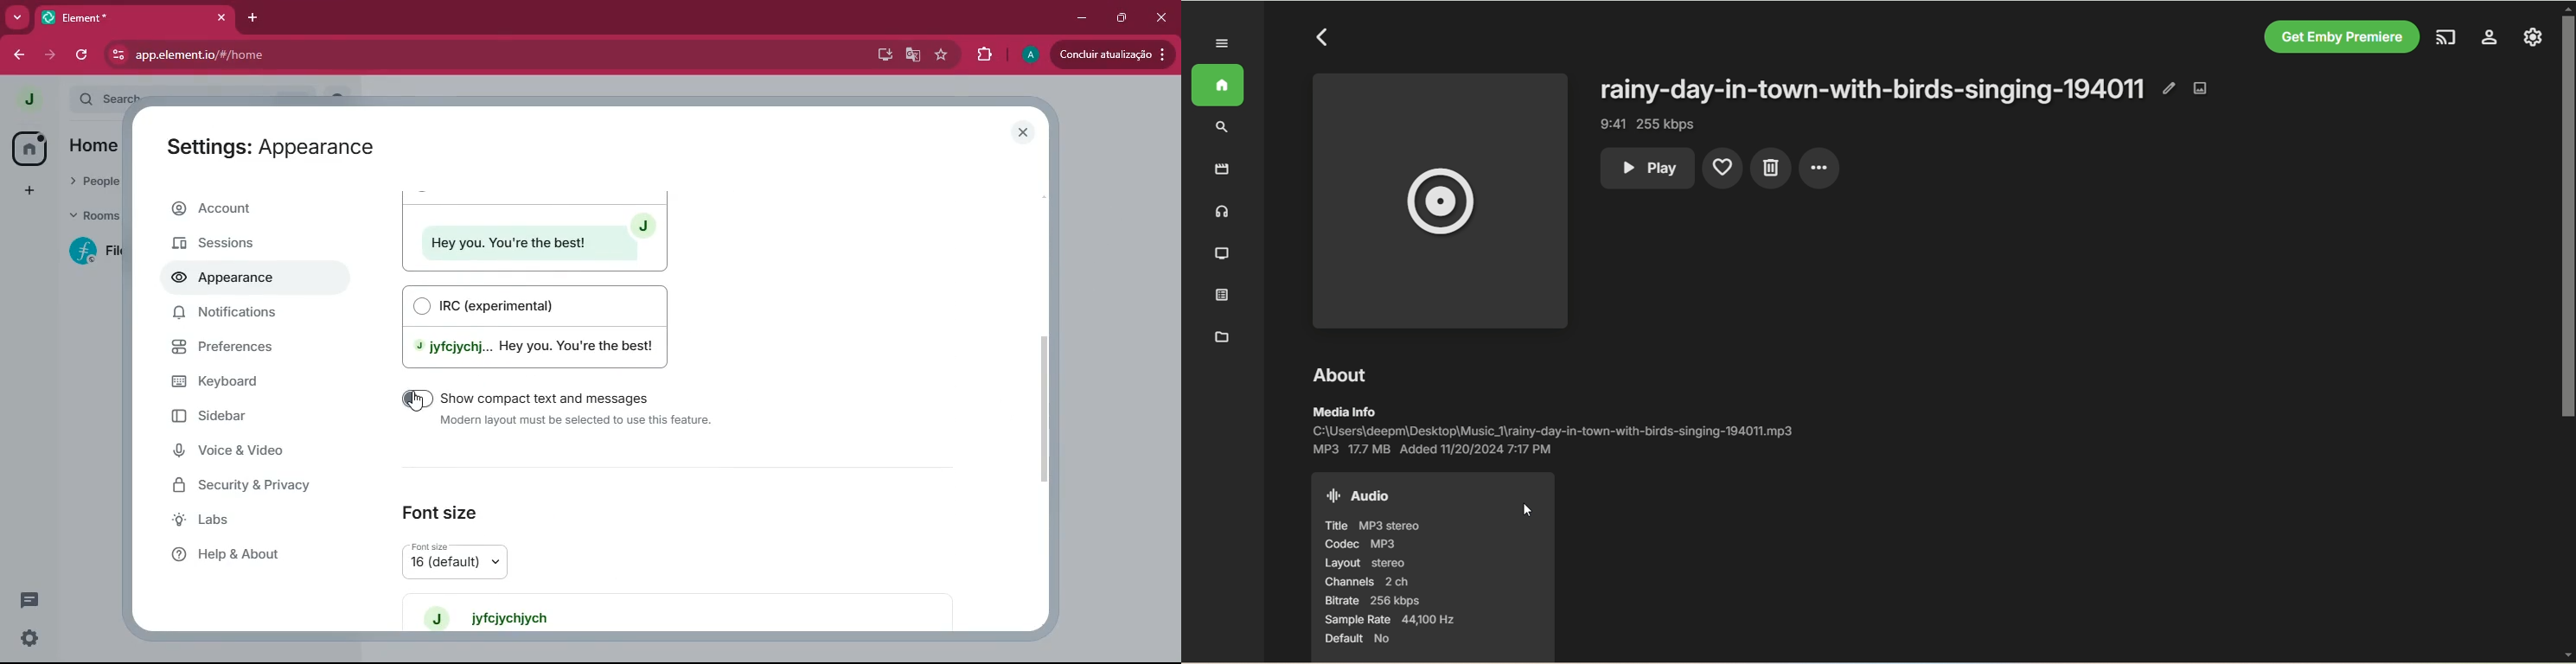 Image resolution: width=2576 pixels, height=672 pixels. What do you see at coordinates (255, 488) in the screenshot?
I see `security` at bounding box center [255, 488].